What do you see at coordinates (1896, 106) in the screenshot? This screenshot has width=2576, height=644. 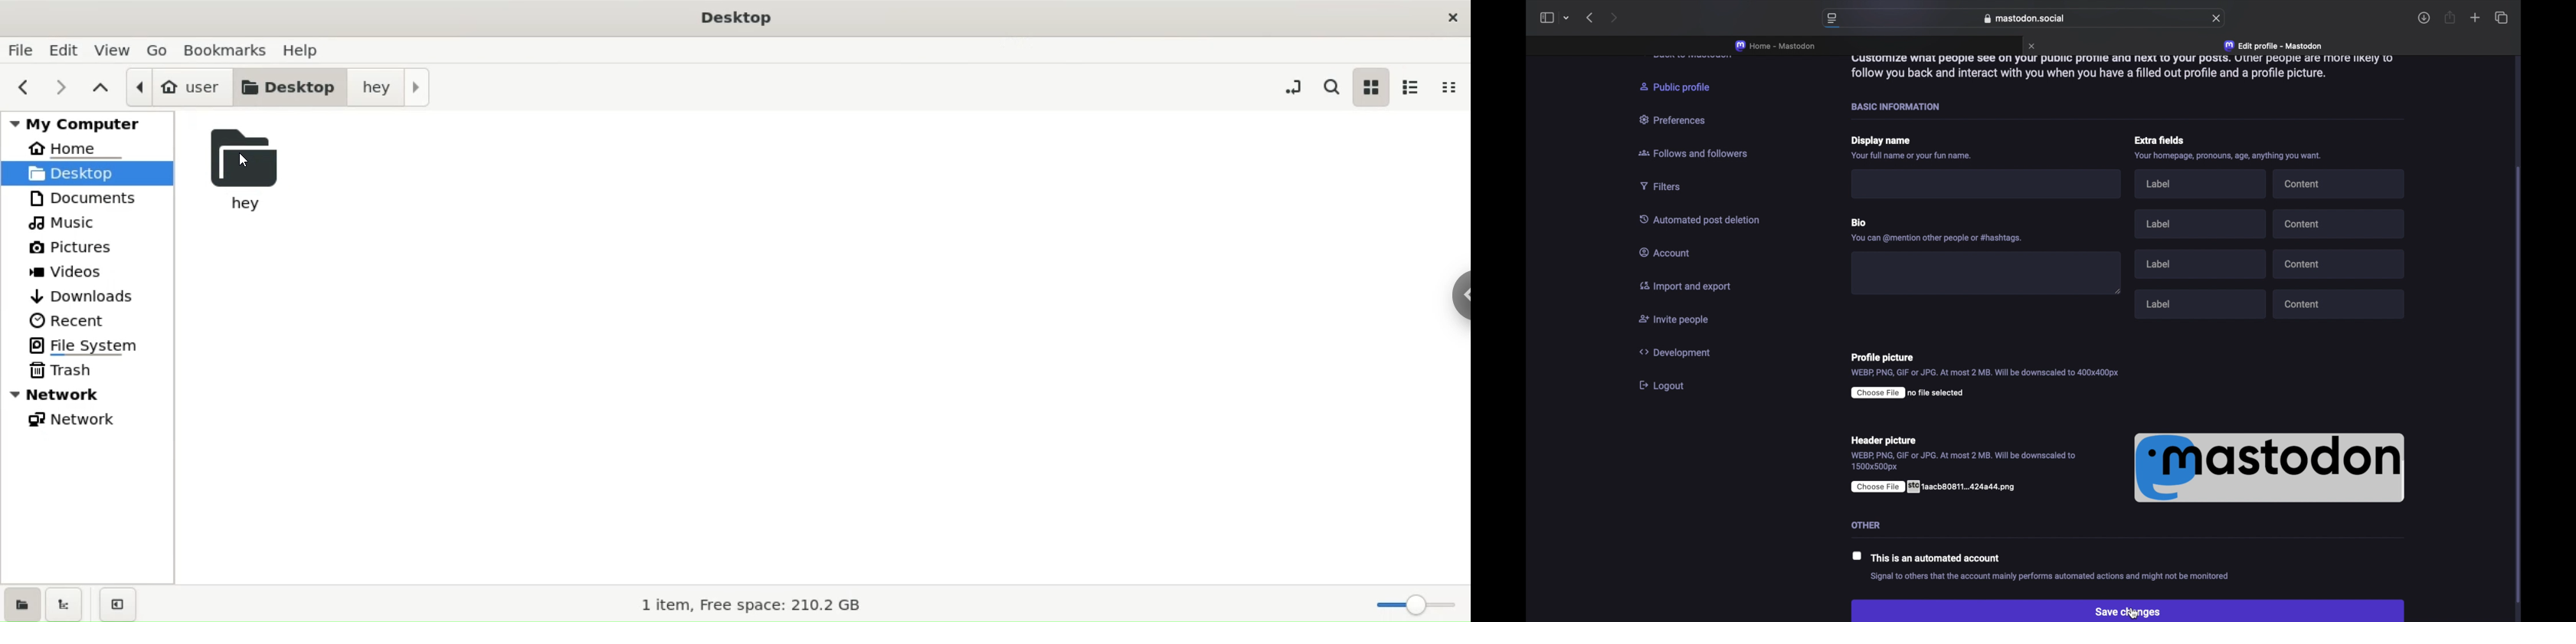 I see `BASIC INFORMATION` at bounding box center [1896, 106].